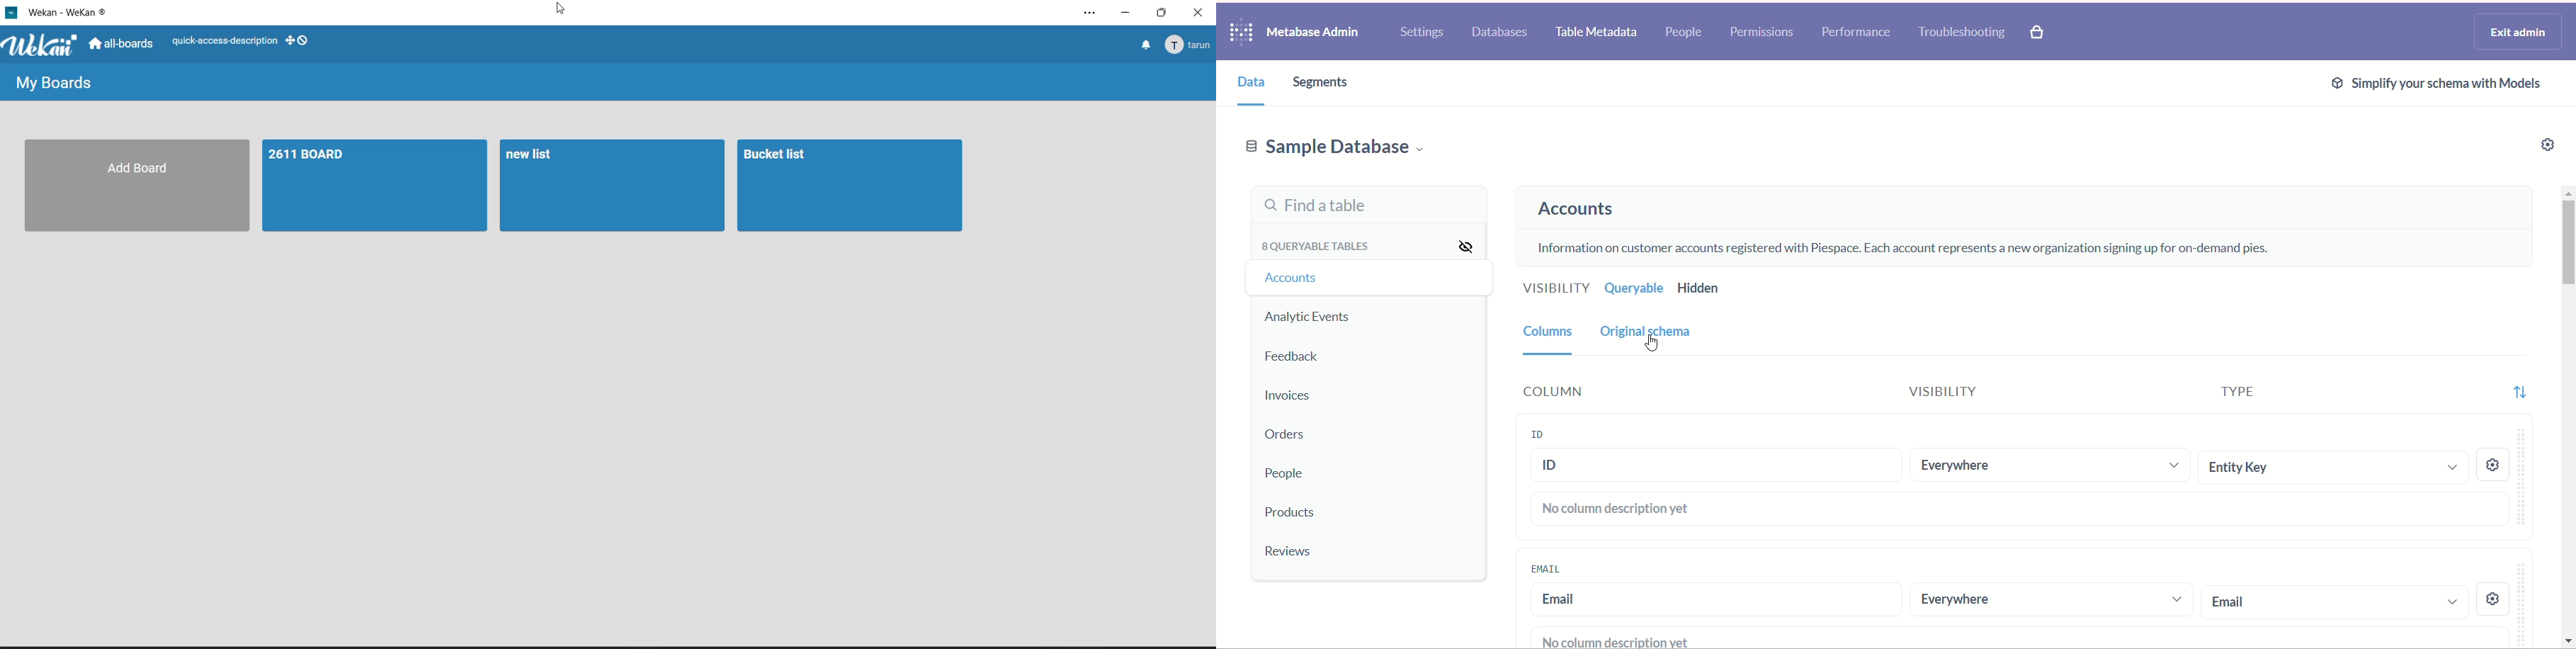  Describe the element at coordinates (1944, 391) in the screenshot. I see `visibility` at that location.